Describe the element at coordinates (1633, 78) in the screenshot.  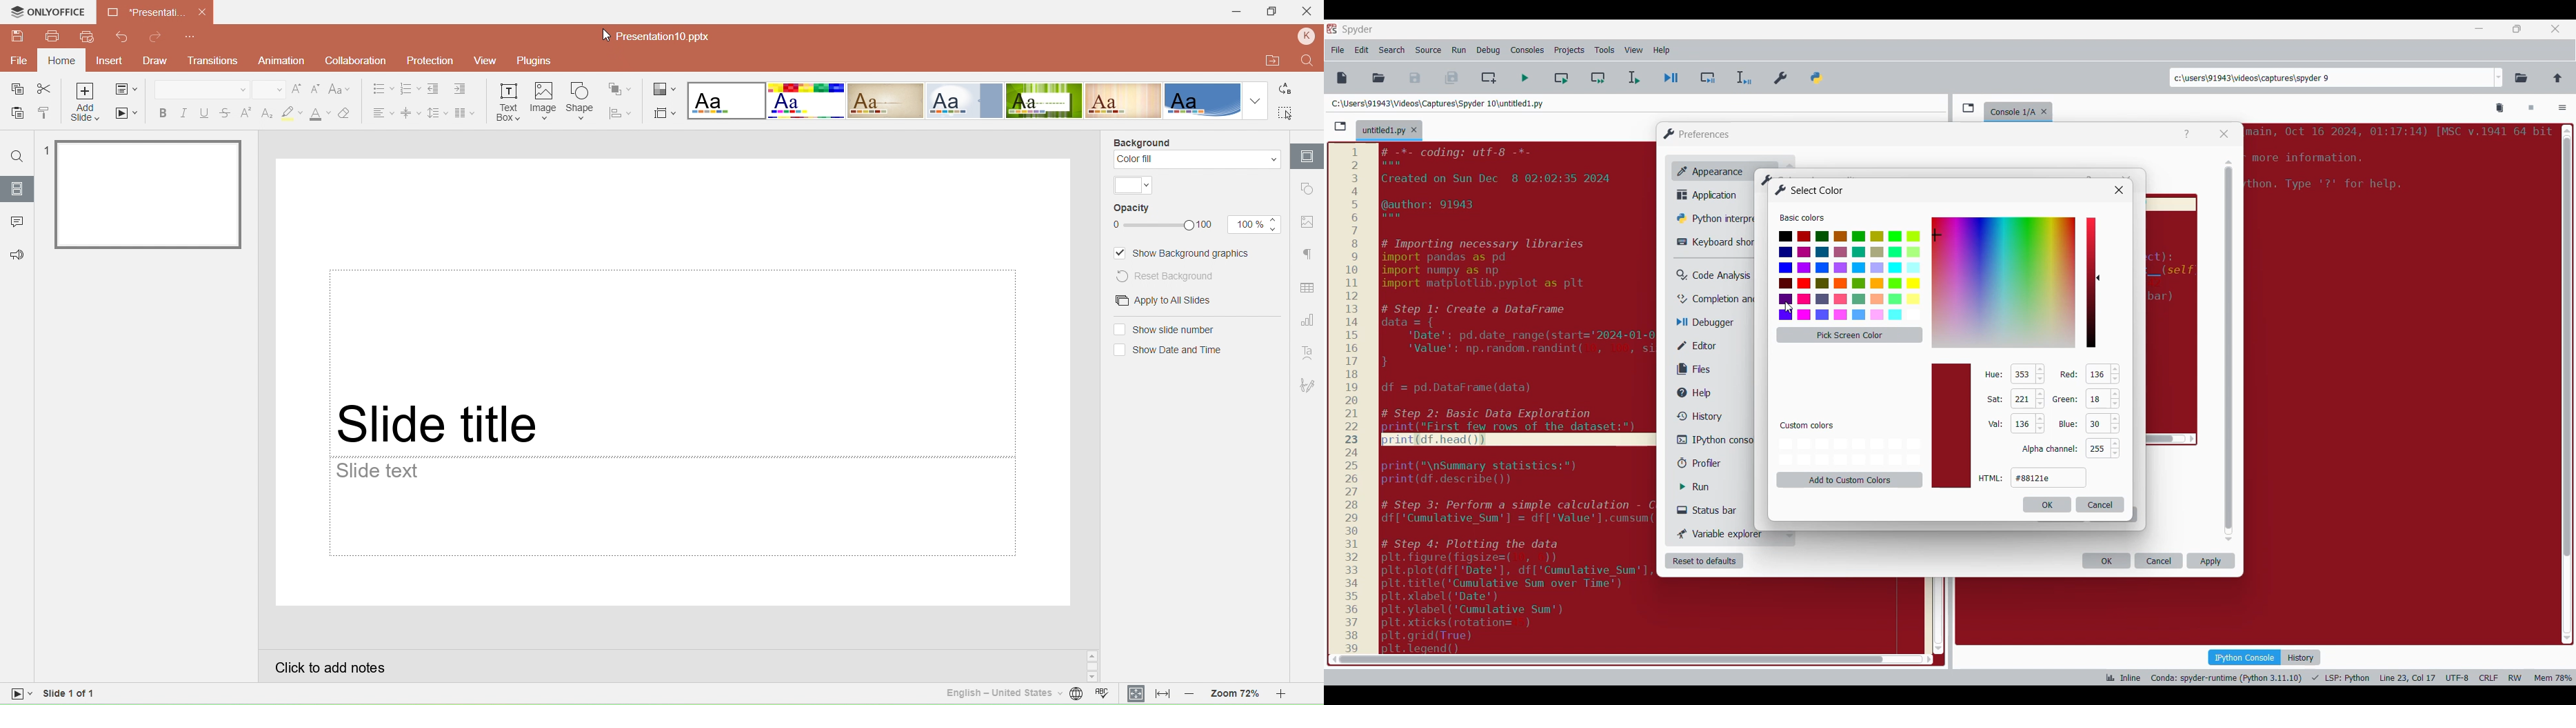
I see `Run selection/current line` at that location.